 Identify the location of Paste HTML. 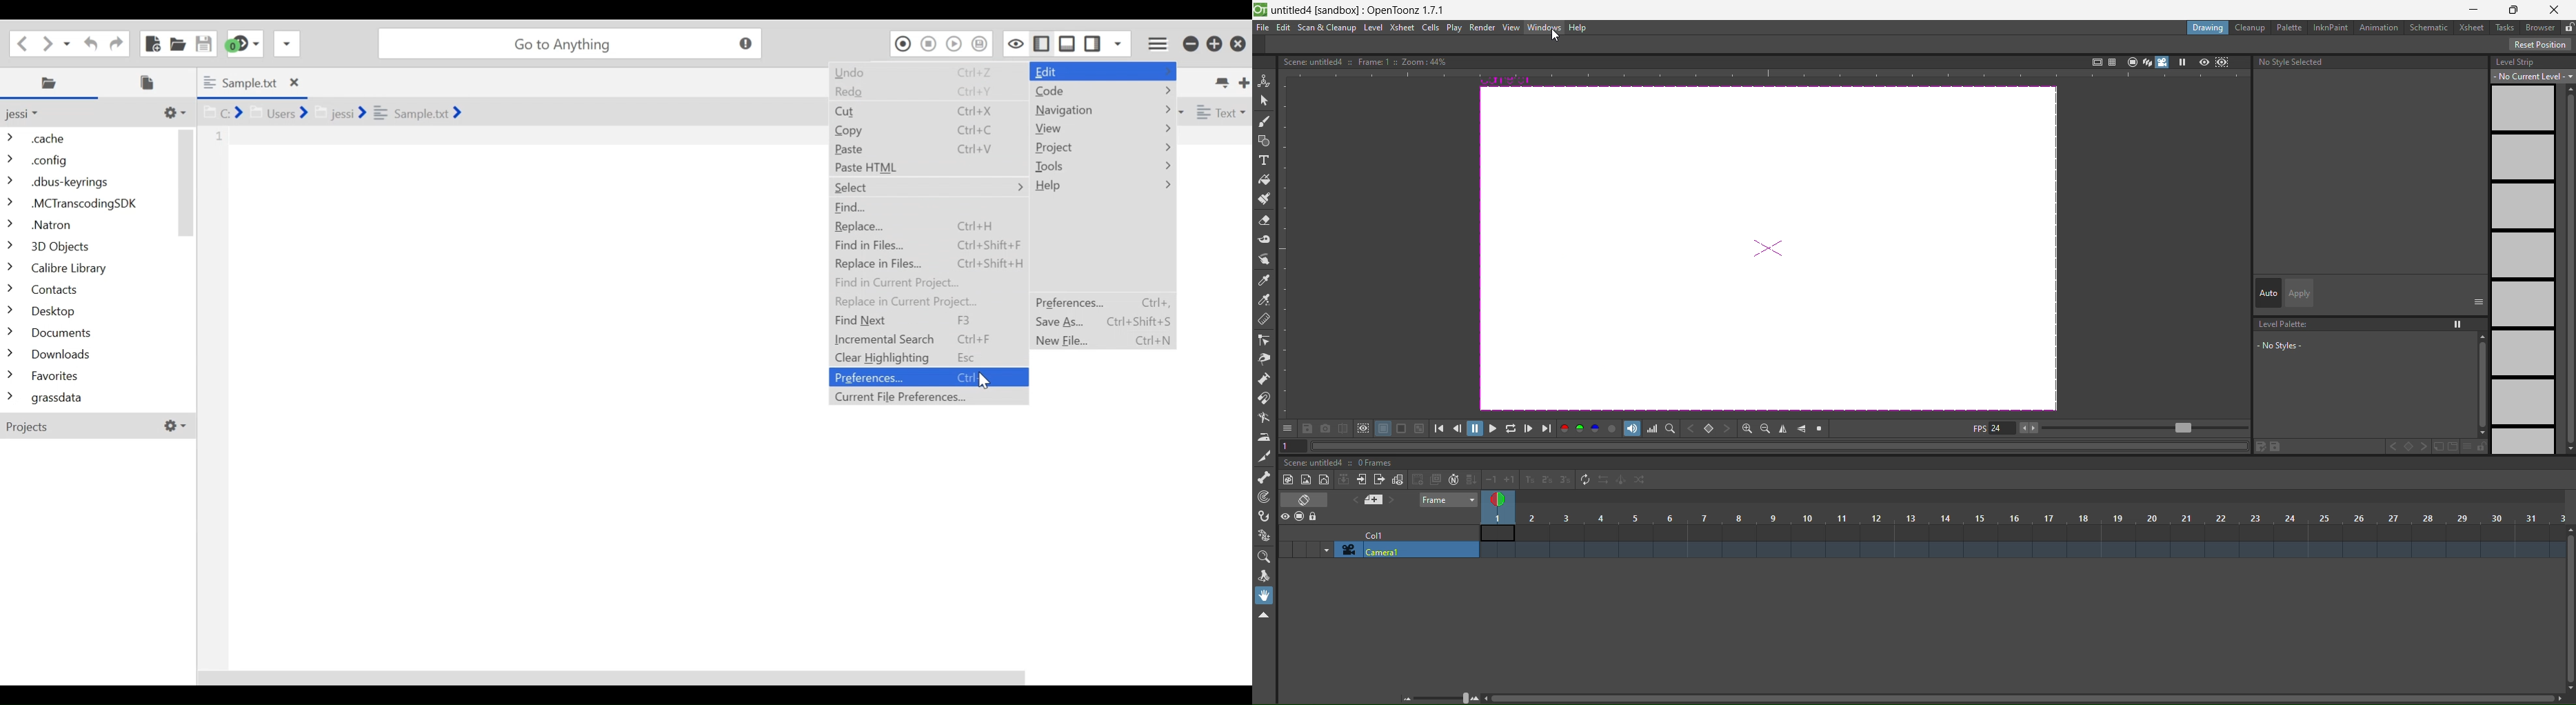
(927, 167).